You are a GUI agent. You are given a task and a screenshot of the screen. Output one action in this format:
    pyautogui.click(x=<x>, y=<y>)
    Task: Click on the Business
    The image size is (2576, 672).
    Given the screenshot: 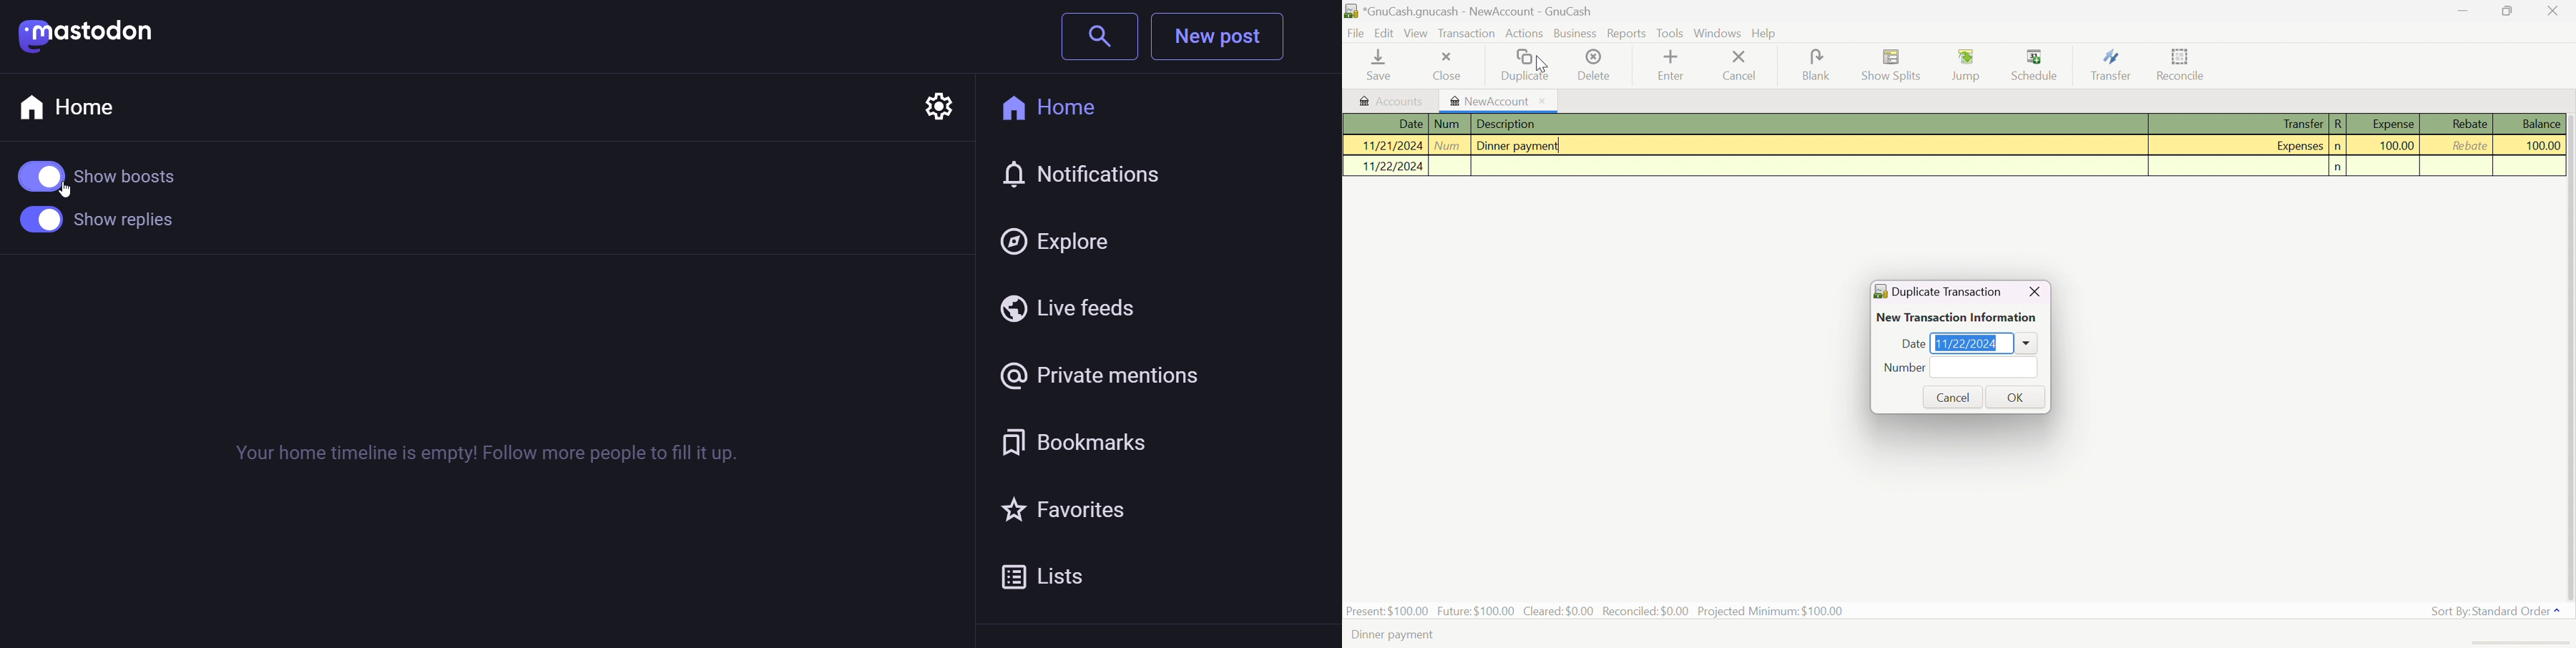 What is the action you would take?
    pyautogui.click(x=1575, y=33)
    